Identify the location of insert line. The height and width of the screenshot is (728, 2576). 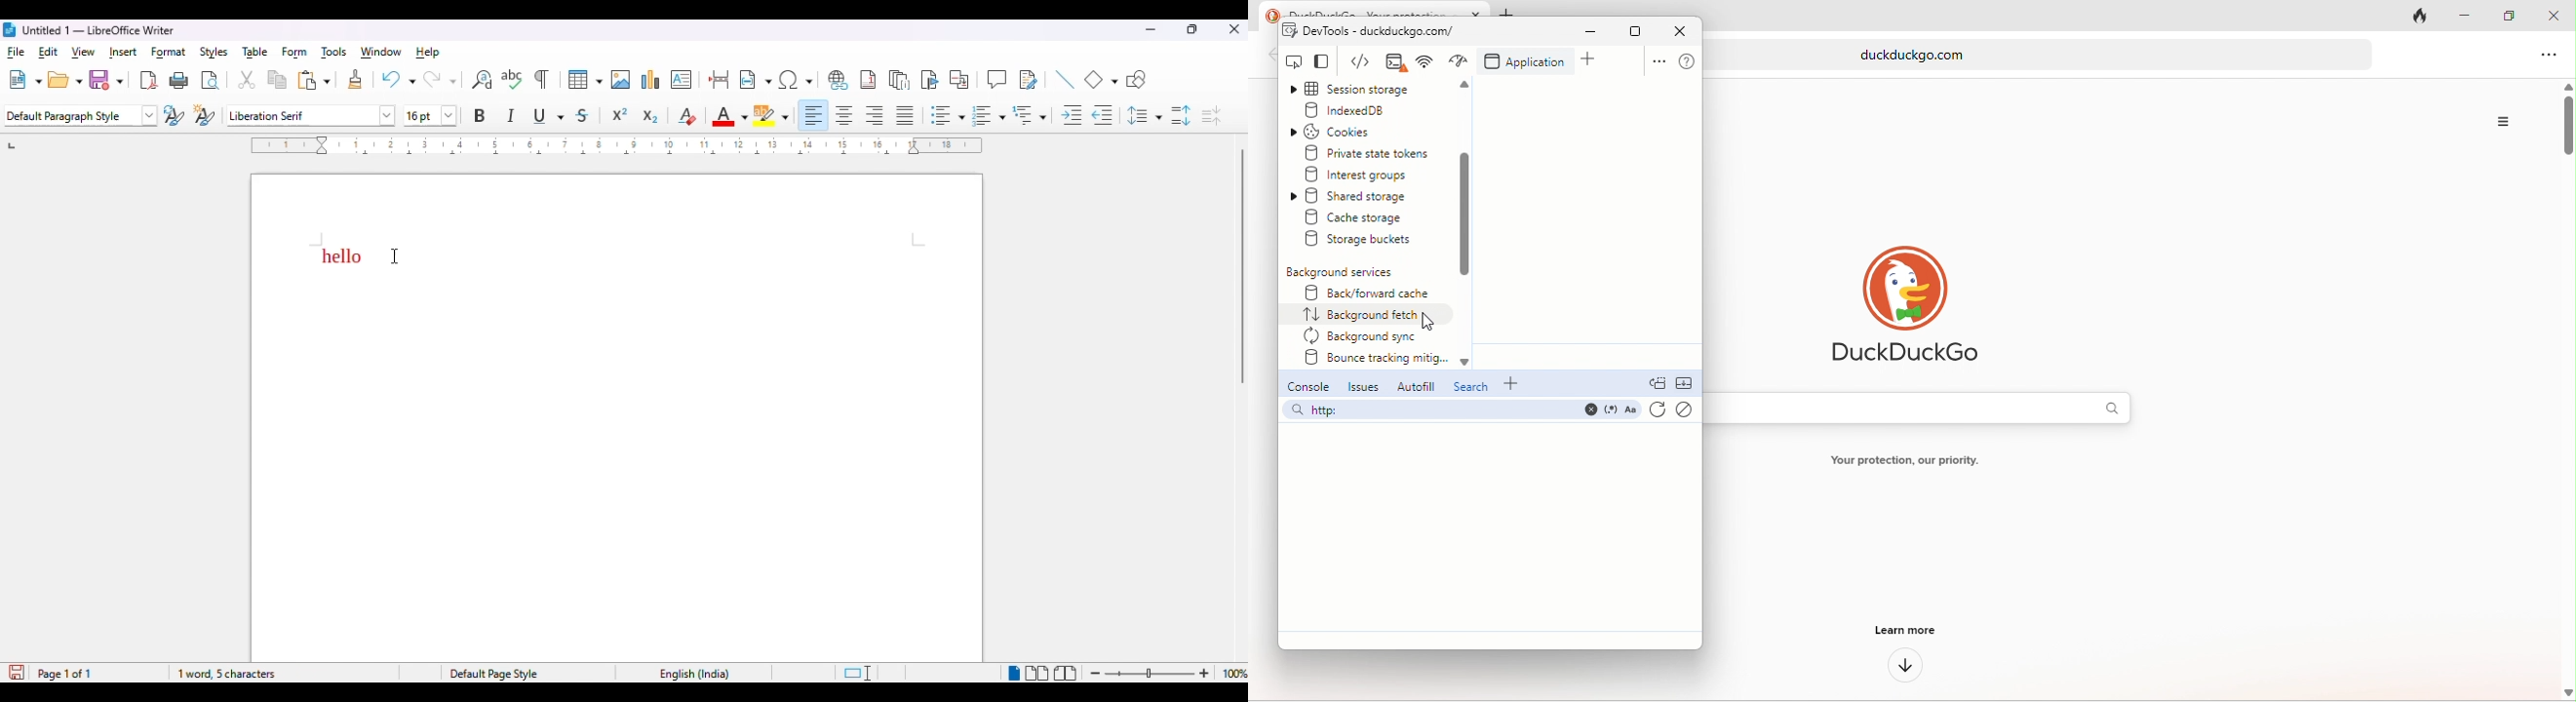
(1064, 79).